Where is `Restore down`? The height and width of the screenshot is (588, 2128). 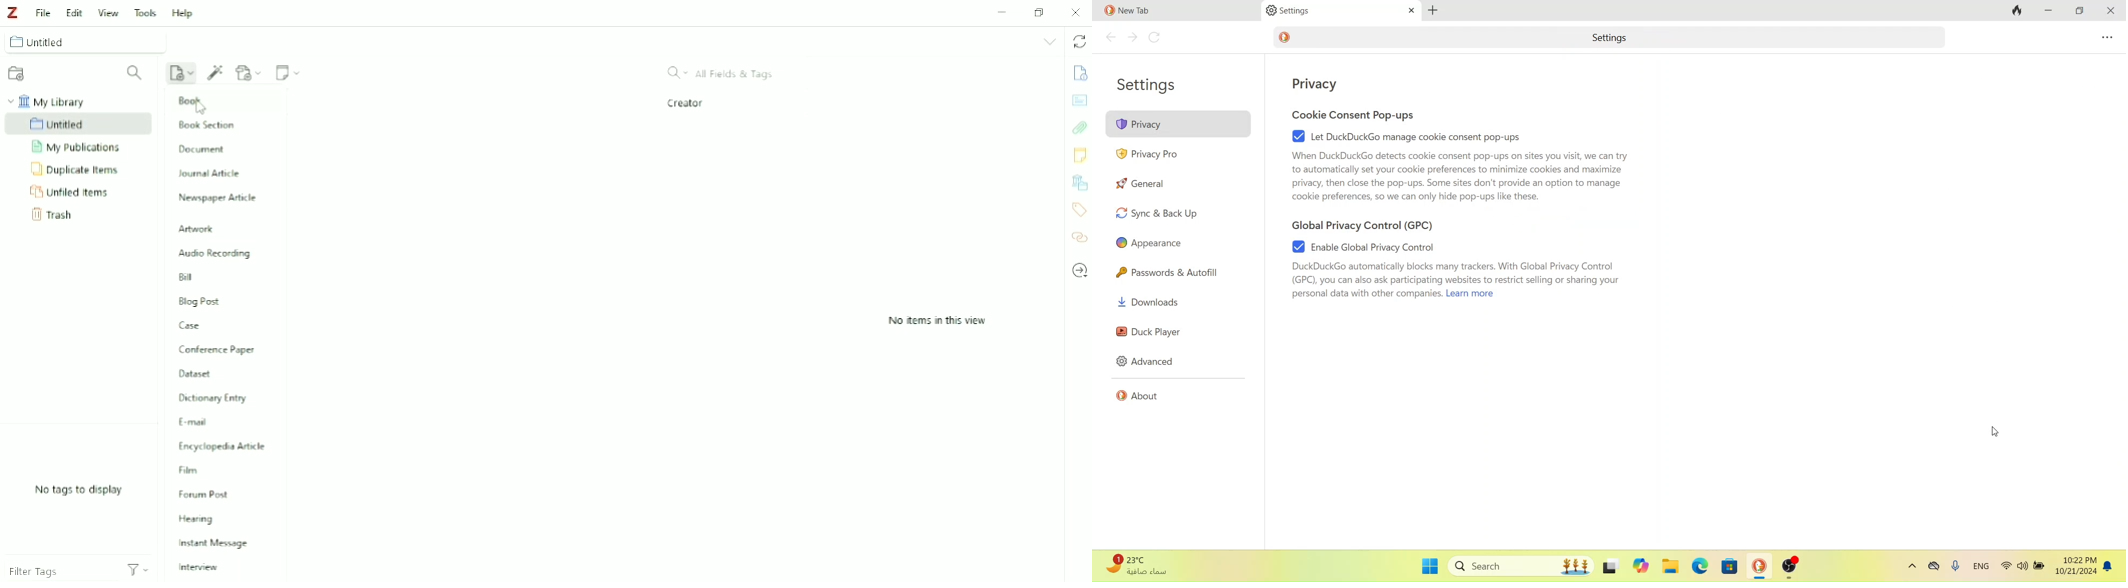
Restore down is located at coordinates (1041, 11).